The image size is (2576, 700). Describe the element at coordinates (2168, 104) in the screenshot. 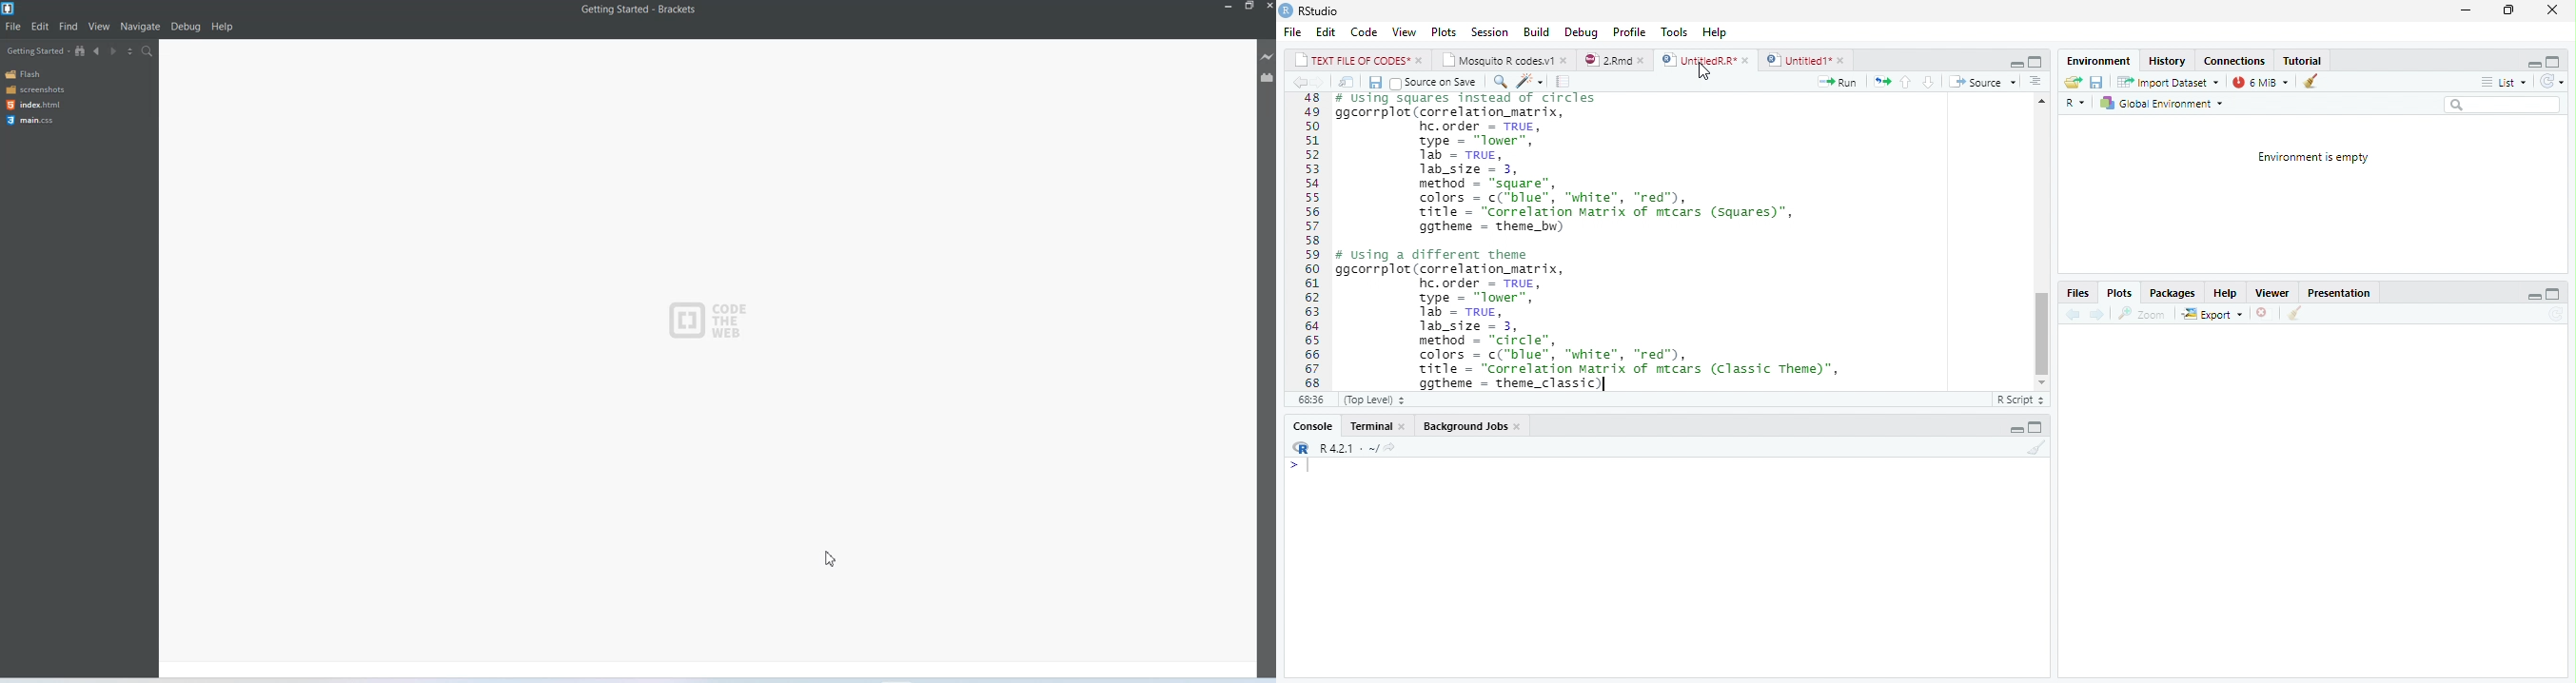

I see ` Global Environment +` at that location.